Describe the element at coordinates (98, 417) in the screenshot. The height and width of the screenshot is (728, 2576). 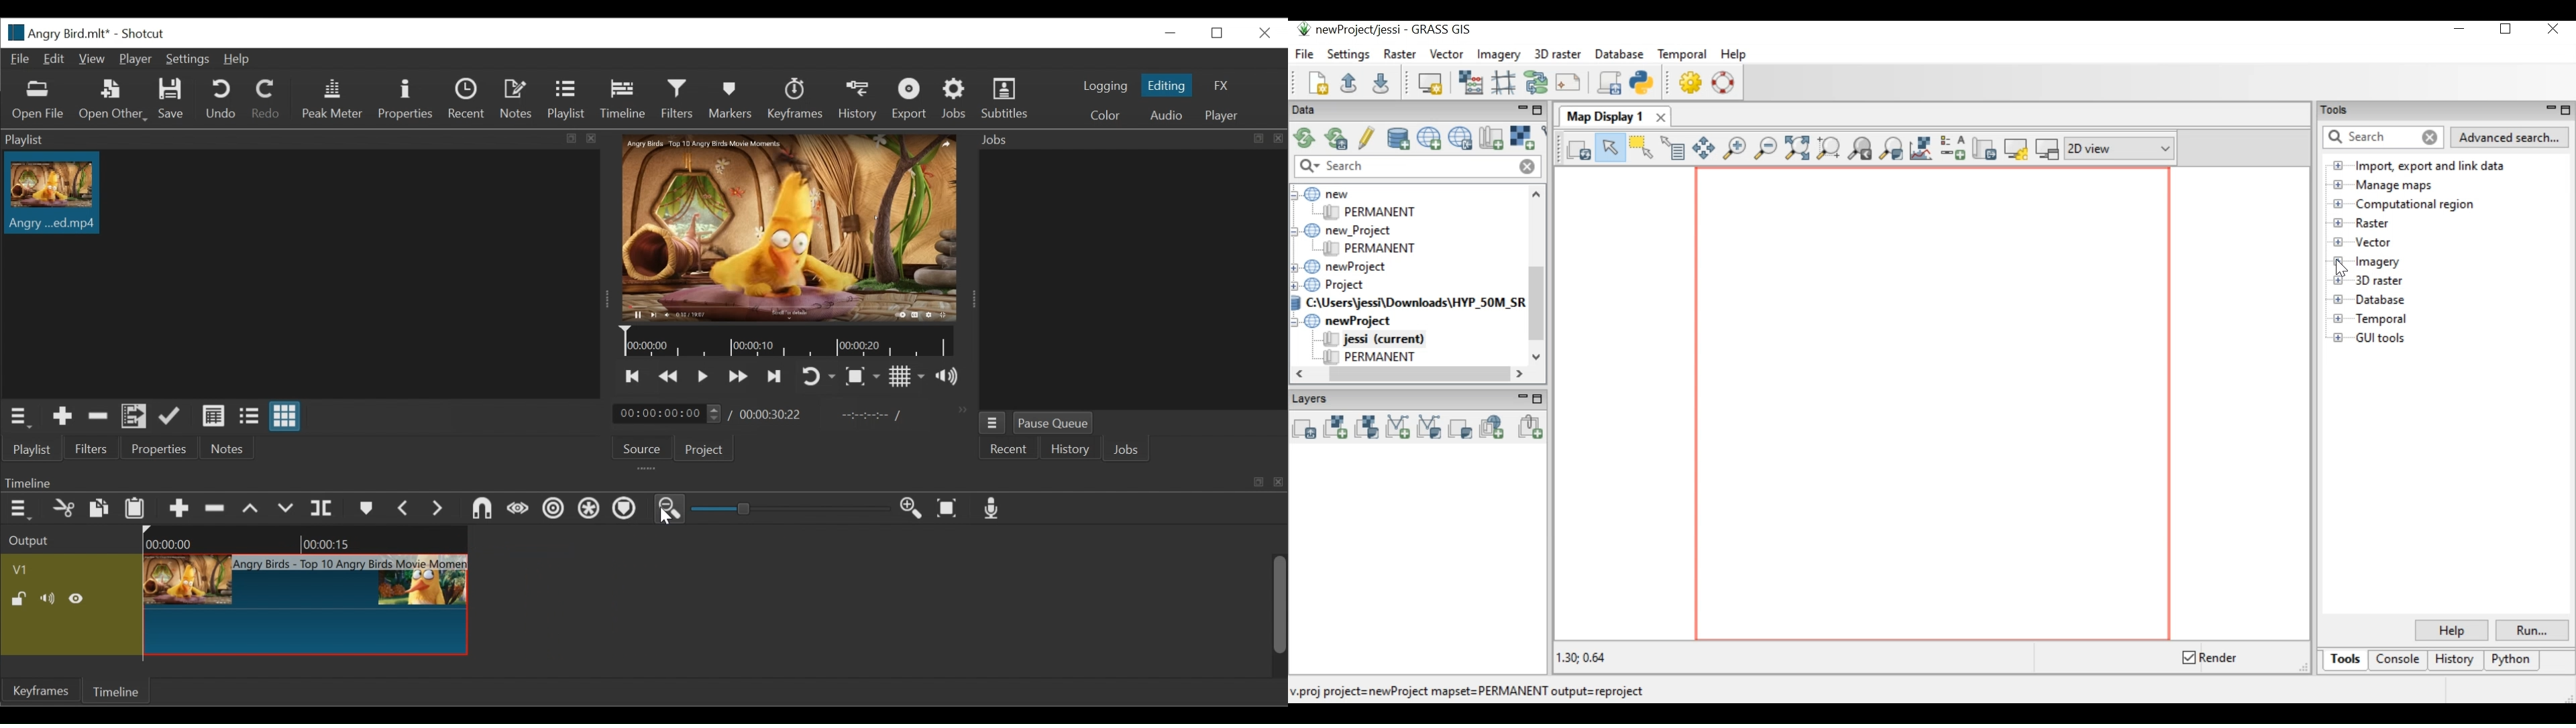
I see `Remove cut` at that location.